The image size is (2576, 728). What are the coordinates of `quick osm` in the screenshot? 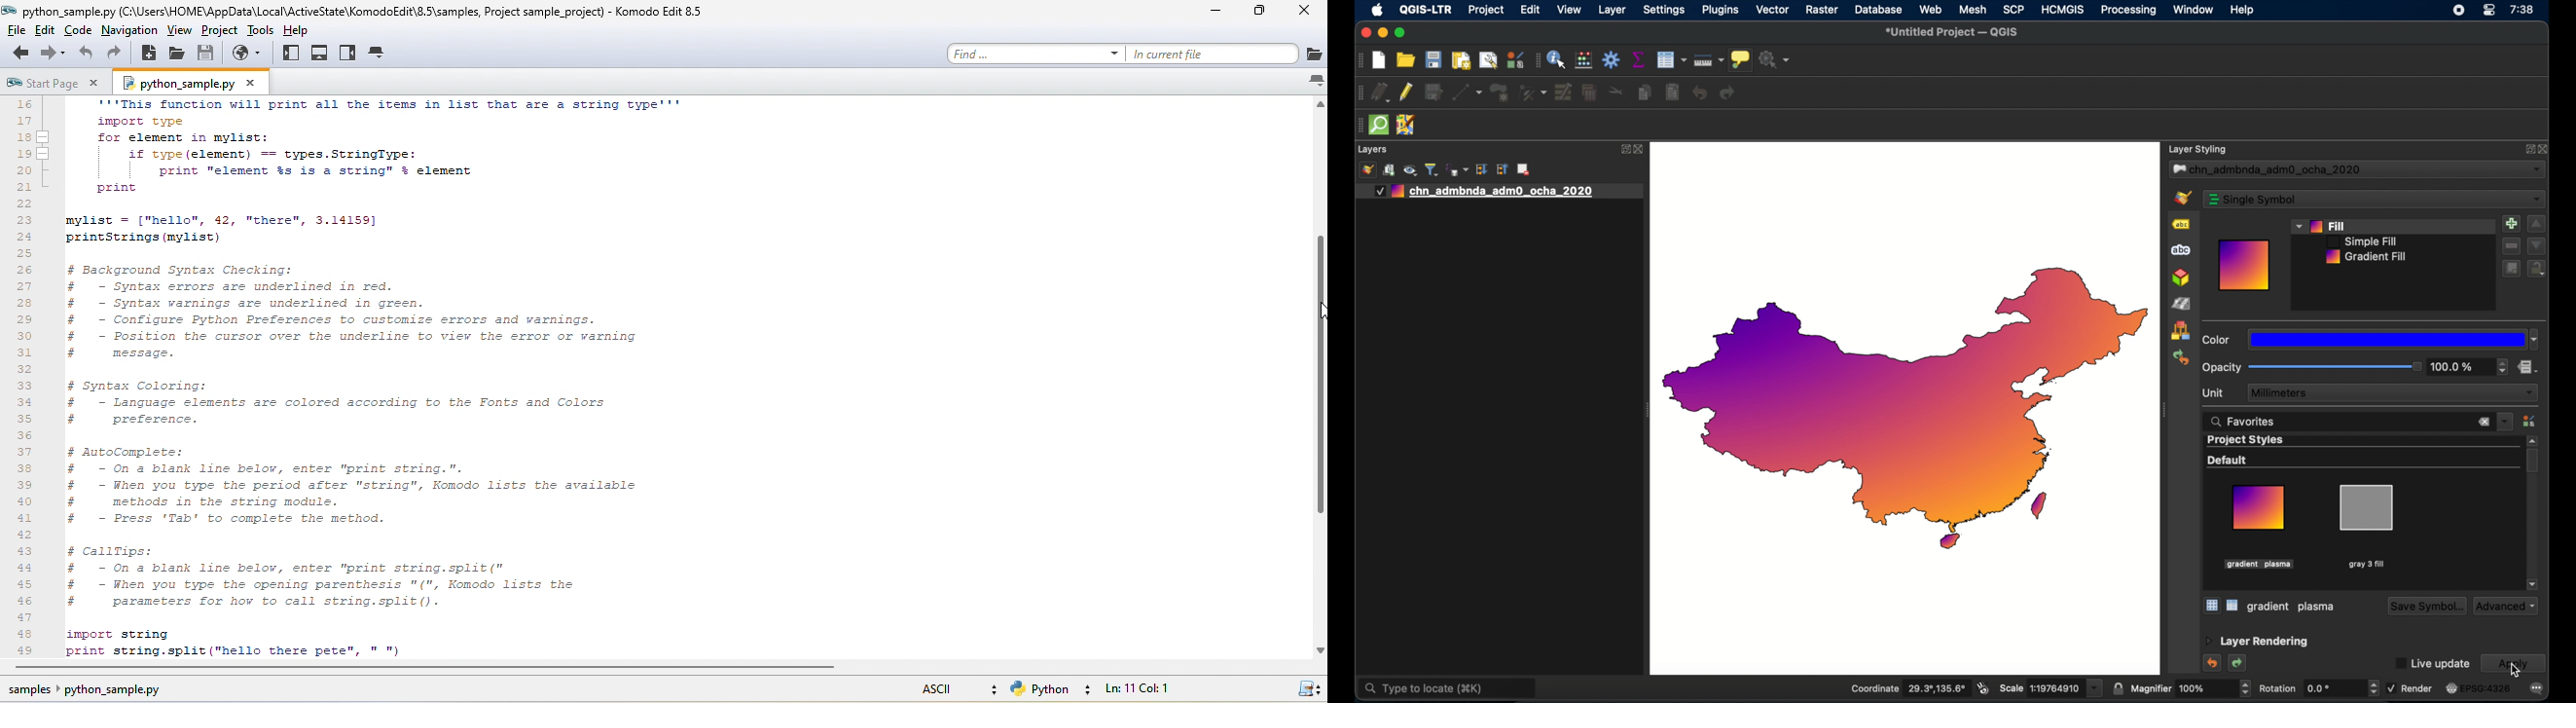 It's located at (1379, 125).